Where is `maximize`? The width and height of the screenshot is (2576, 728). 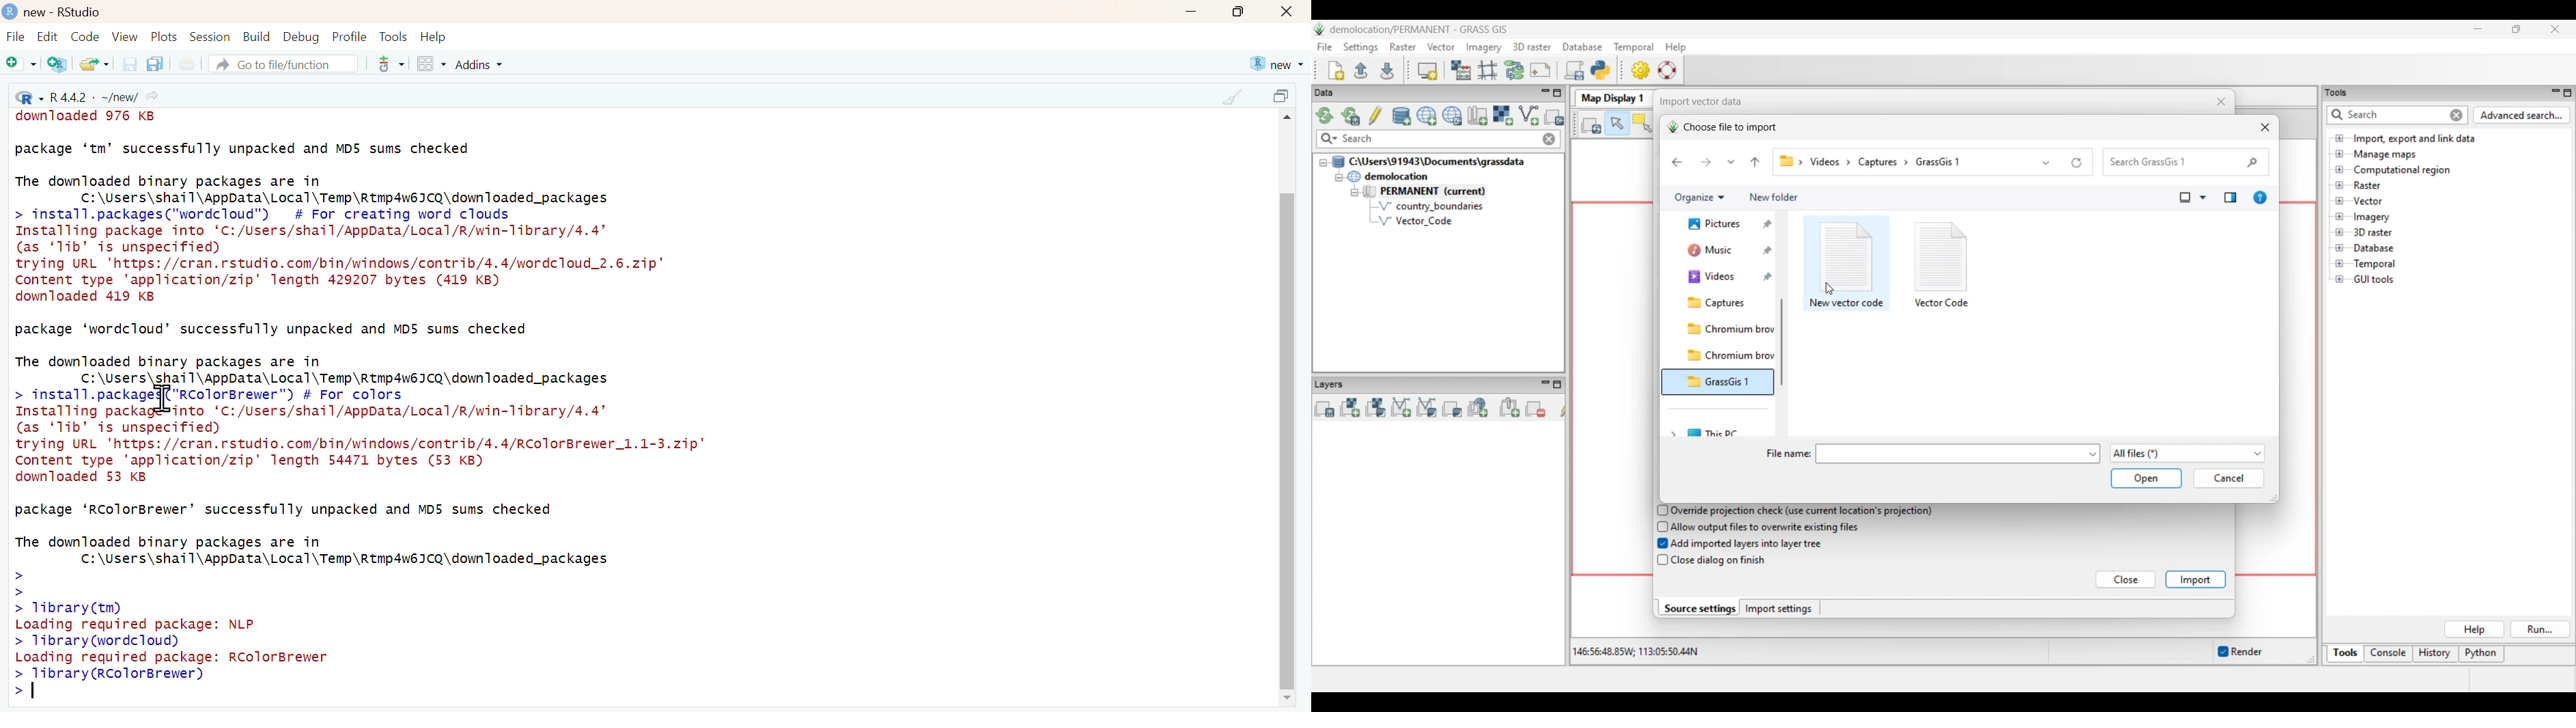 maximize is located at coordinates (1241, 12).